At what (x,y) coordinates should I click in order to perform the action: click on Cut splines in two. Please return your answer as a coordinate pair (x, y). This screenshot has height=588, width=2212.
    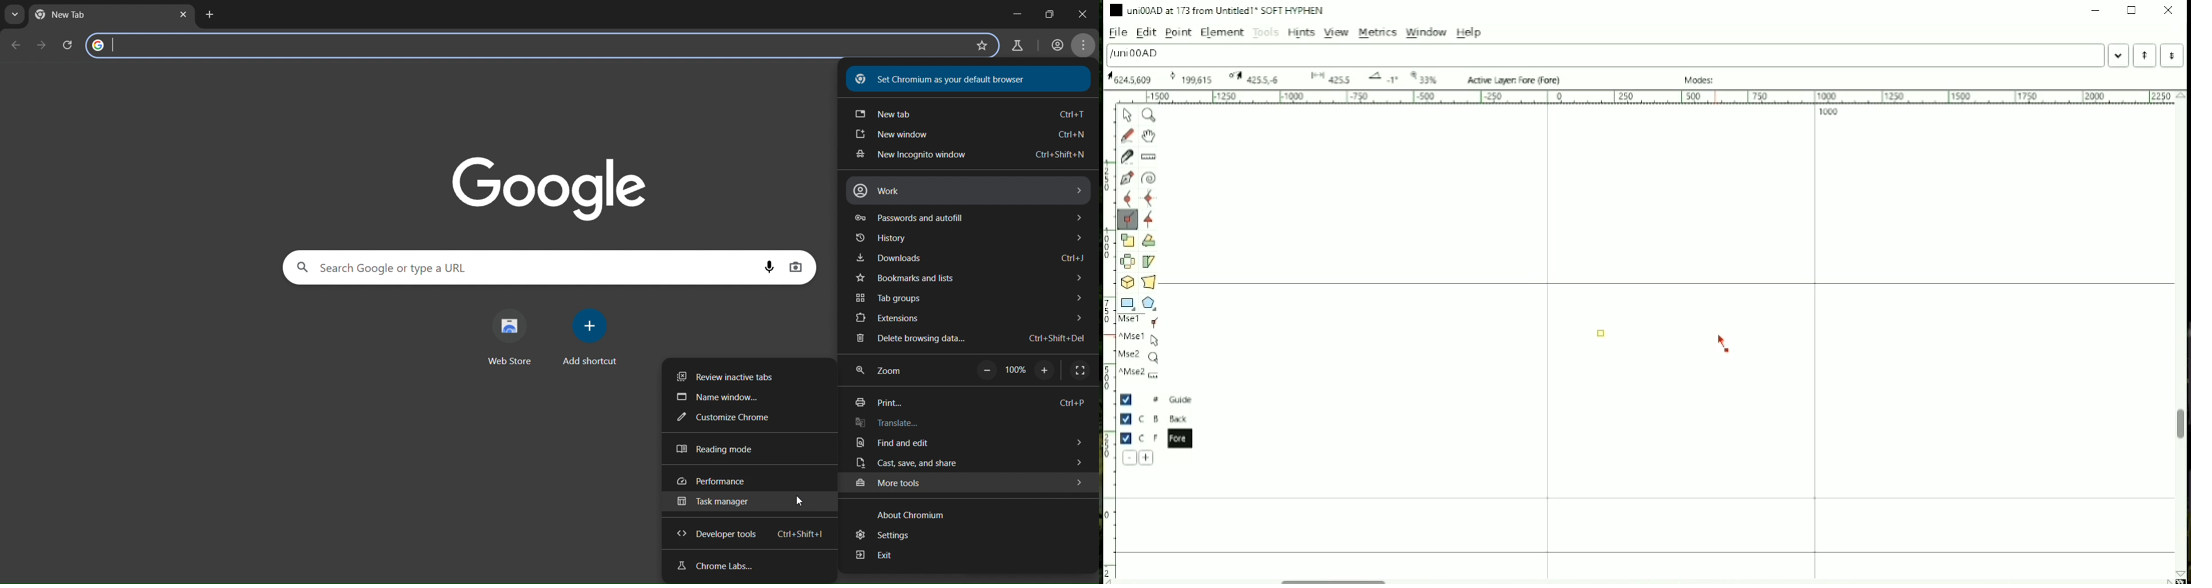
    Looking at the image, I should click on (1127, 157).